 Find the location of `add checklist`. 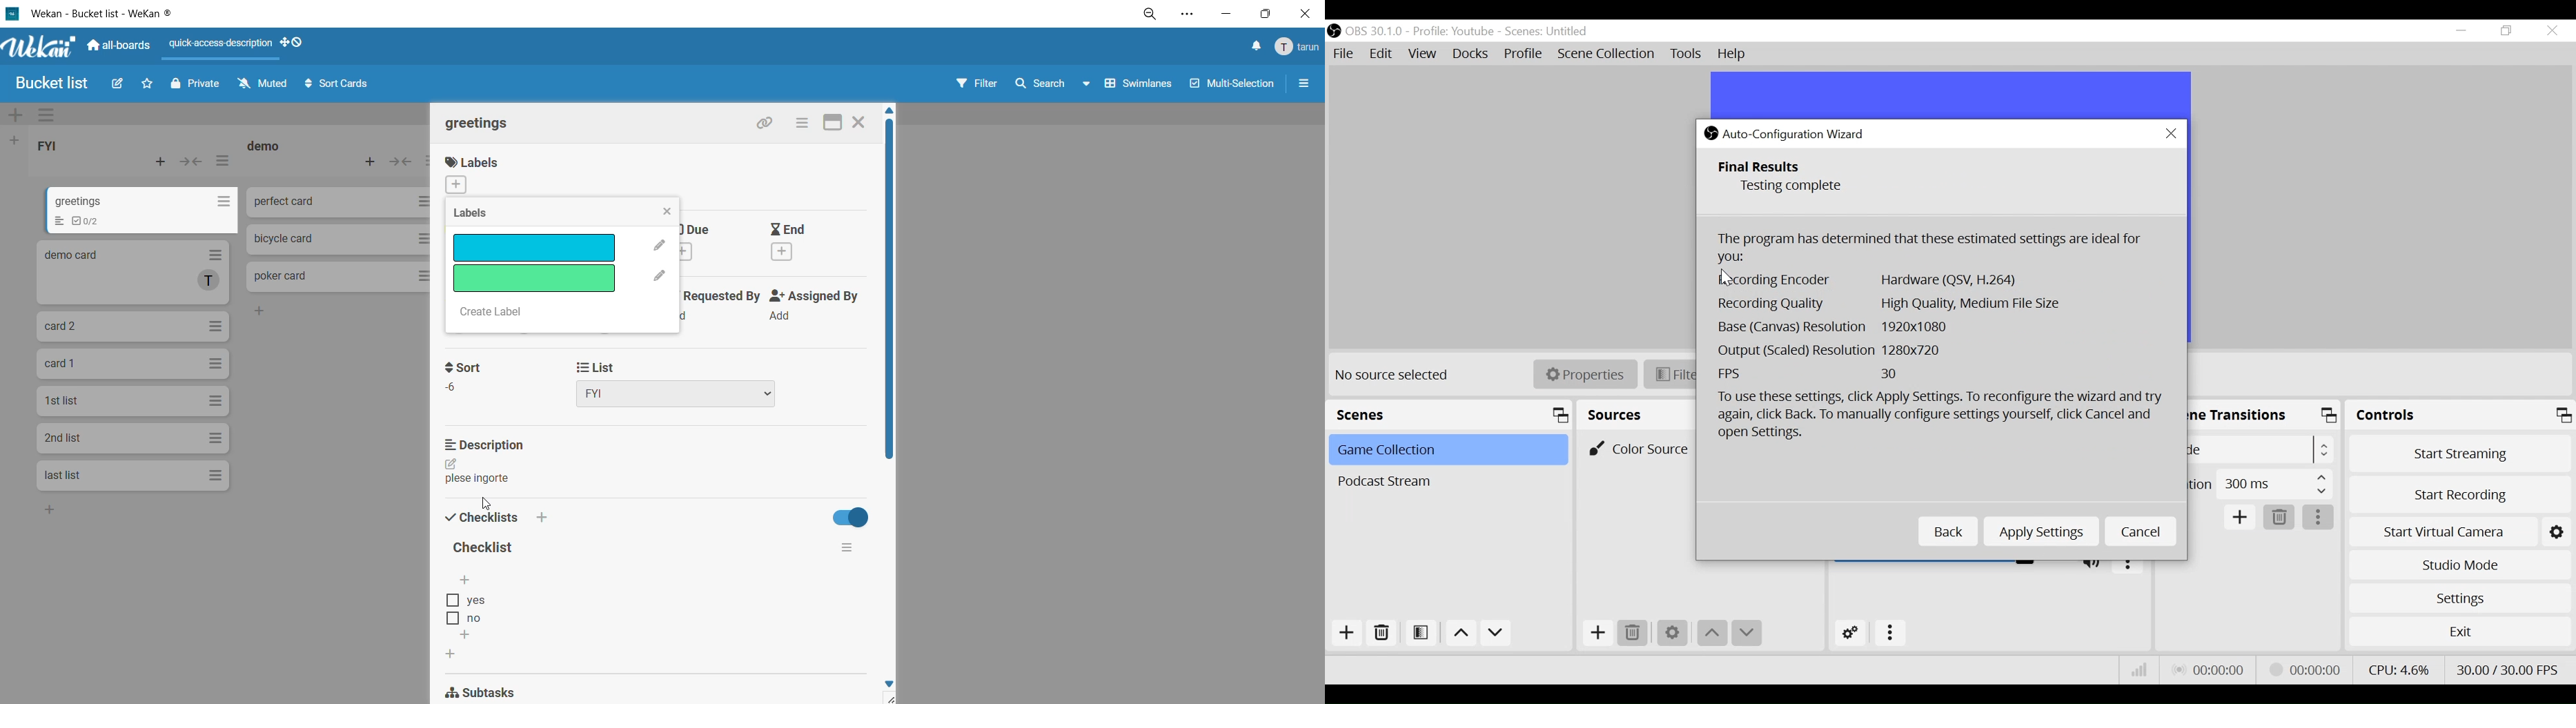

add checklist is located at coordinates (542, 518).